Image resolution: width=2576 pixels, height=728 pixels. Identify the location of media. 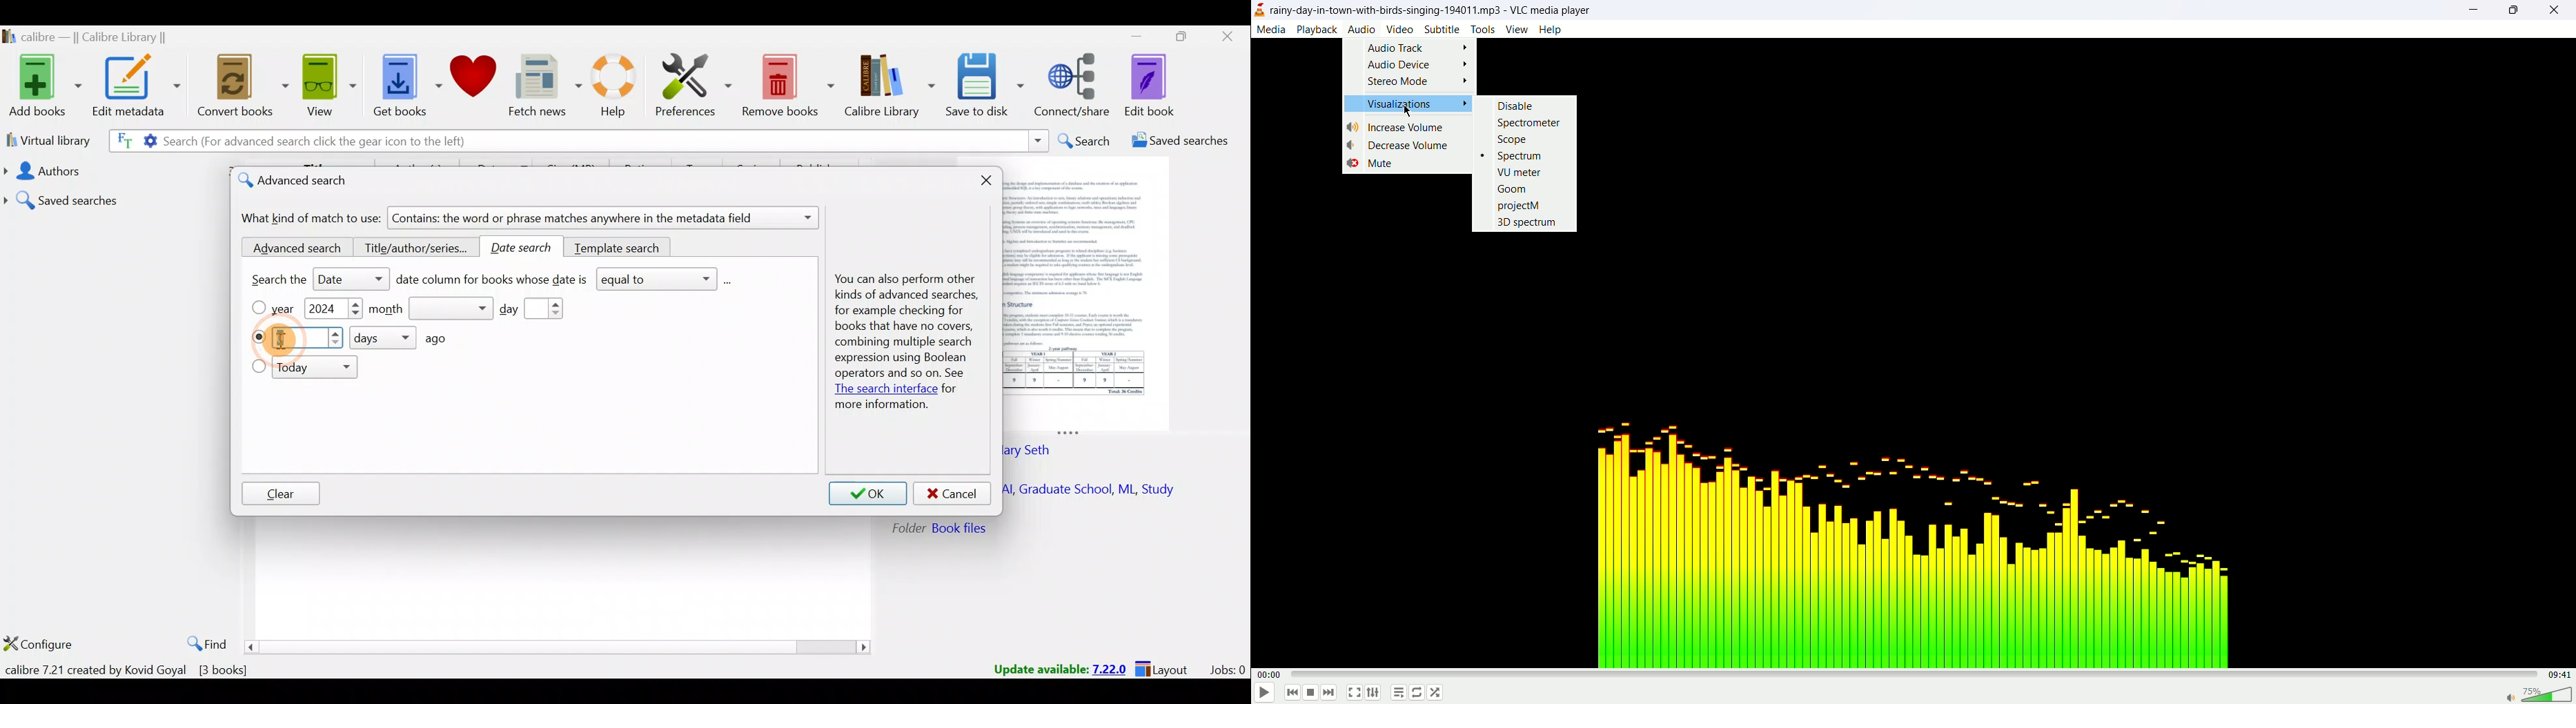
(1270, 29).